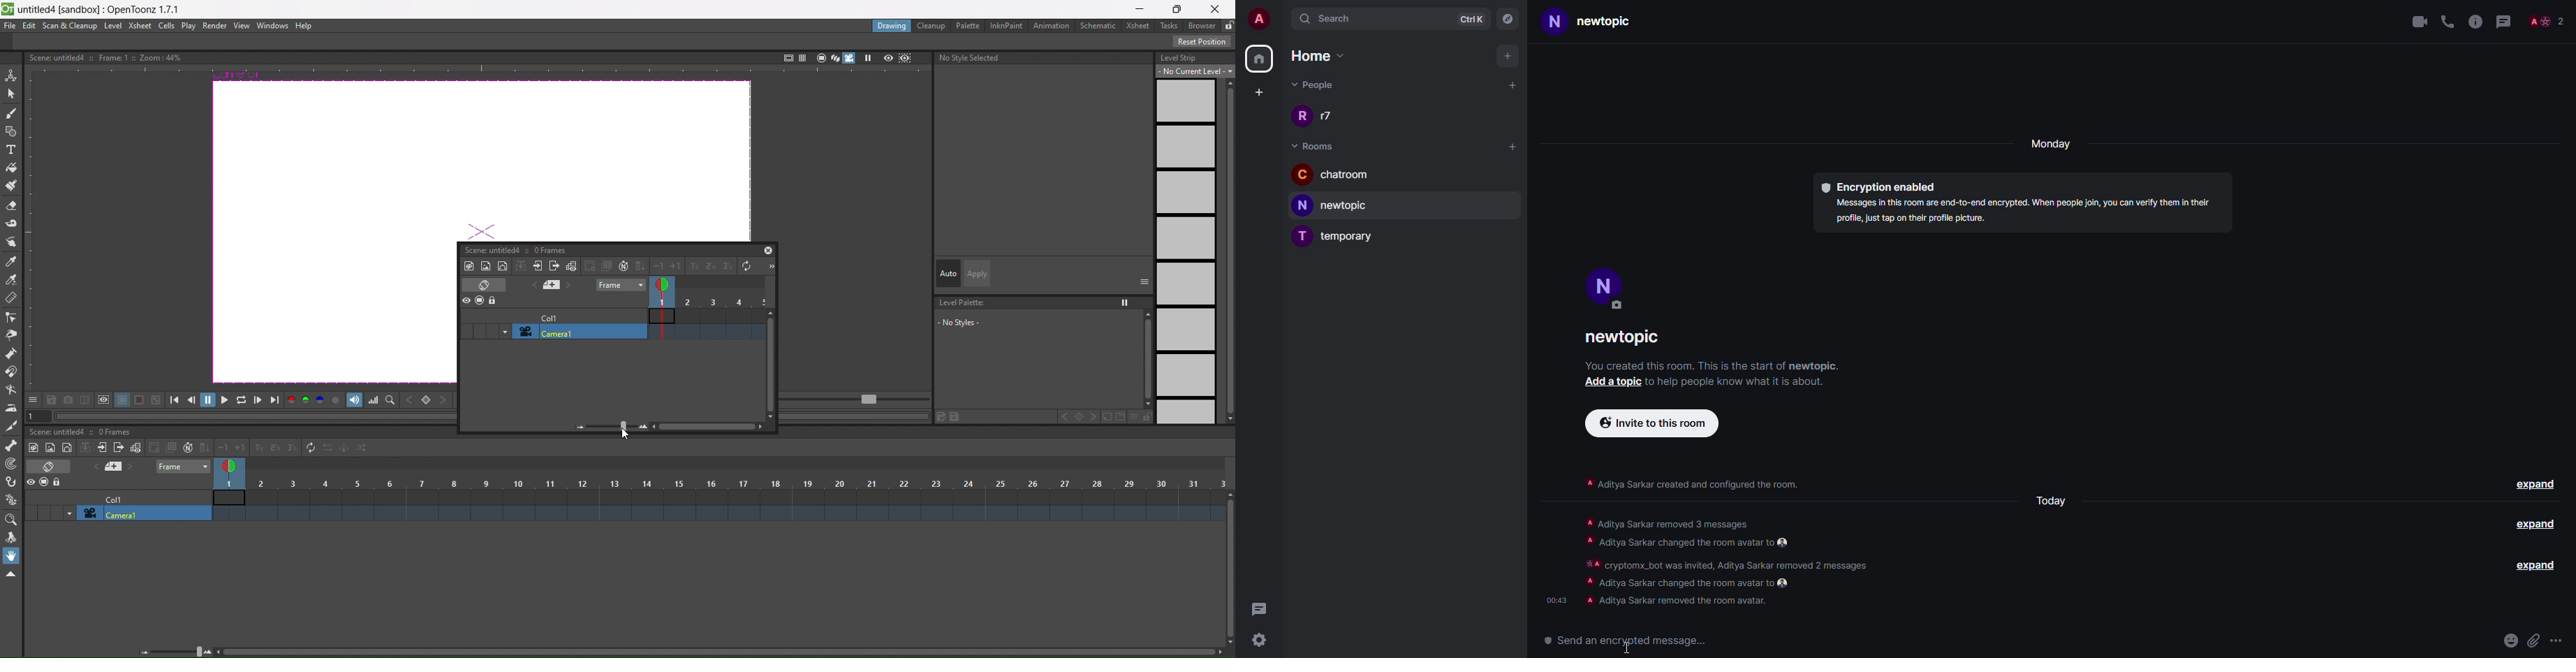 The image size is (2576, 672). I want to click on add topic, so click(1608, 383).